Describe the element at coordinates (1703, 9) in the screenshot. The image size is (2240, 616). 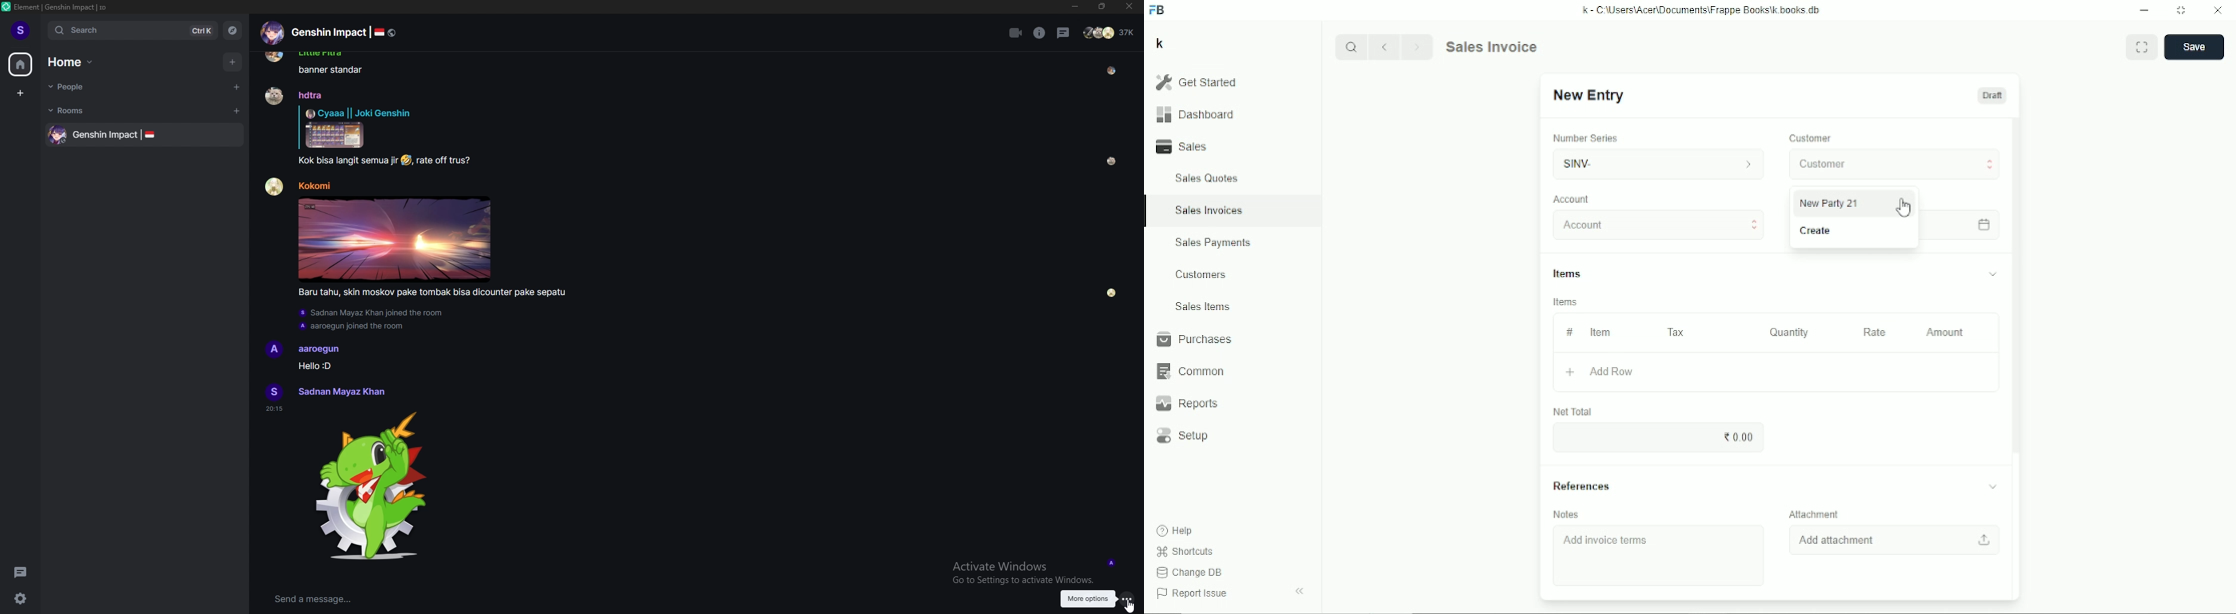
I see `k - C\Users\Acer\Documents\Frappe Books\k books db` at that location.